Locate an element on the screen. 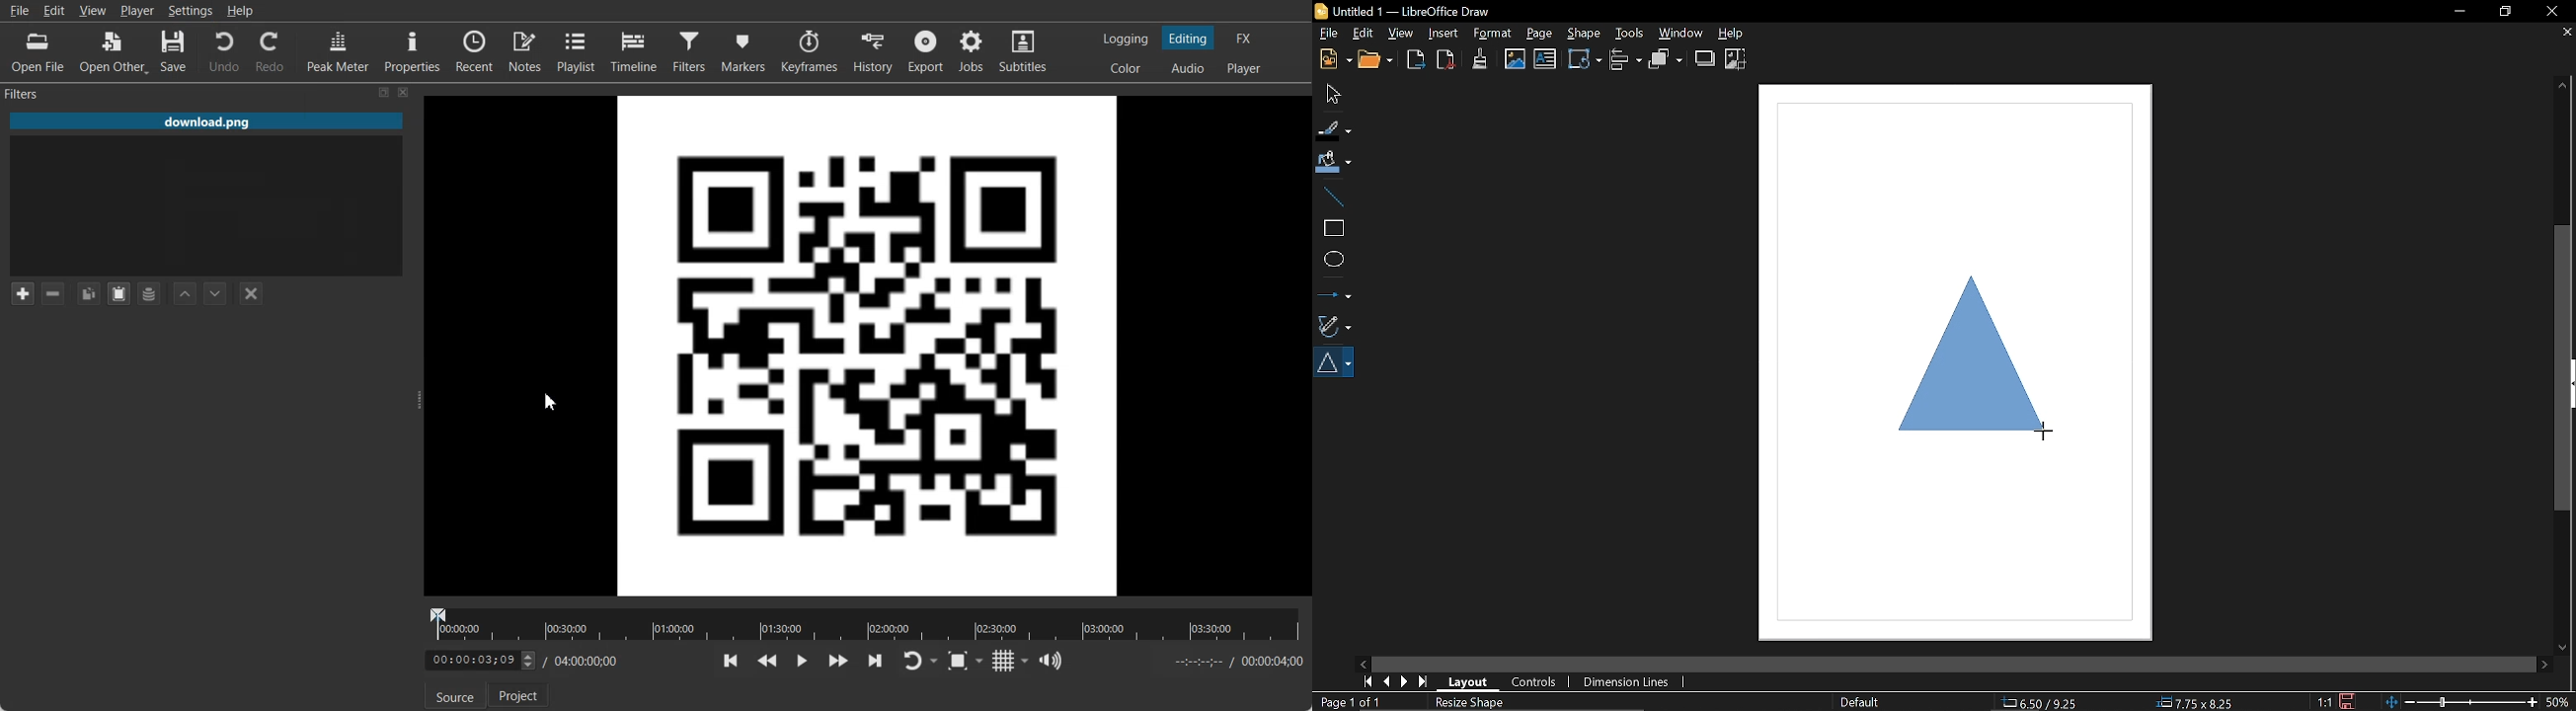 The width and height of the screenshot is (2576, 728). Maximize is located at coordinates (384, 92).